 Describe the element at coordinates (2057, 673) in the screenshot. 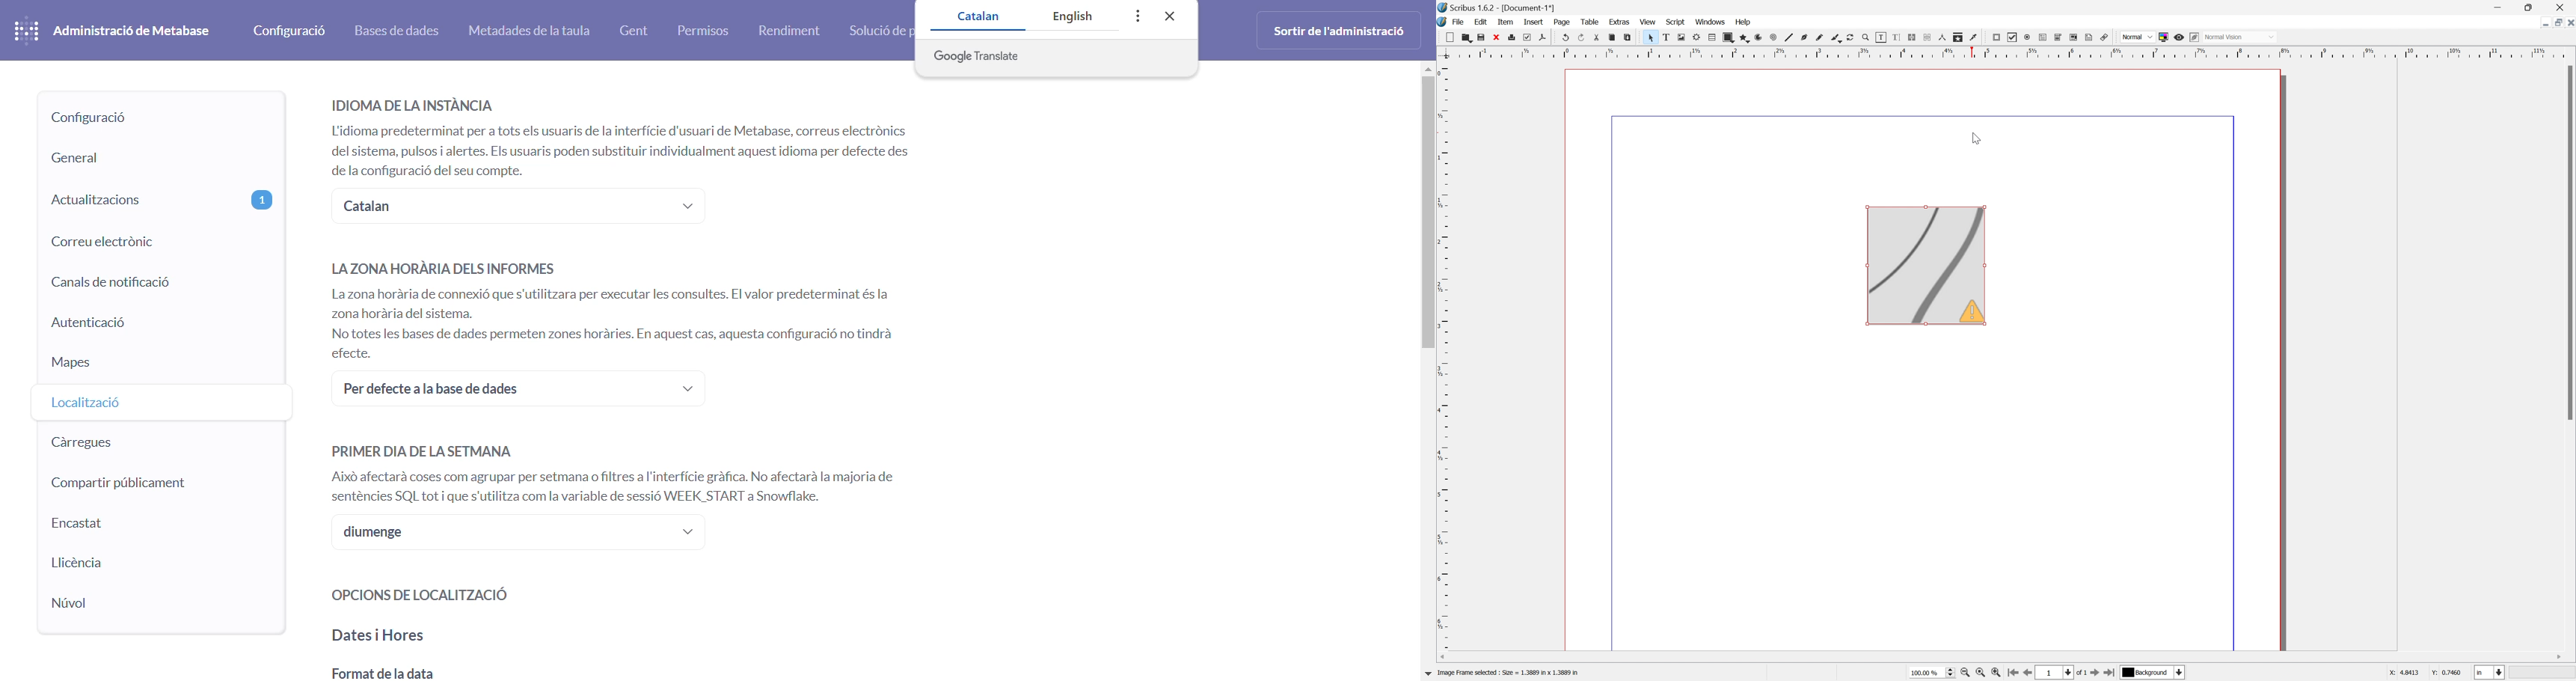

I see `Select the current page` at that location.